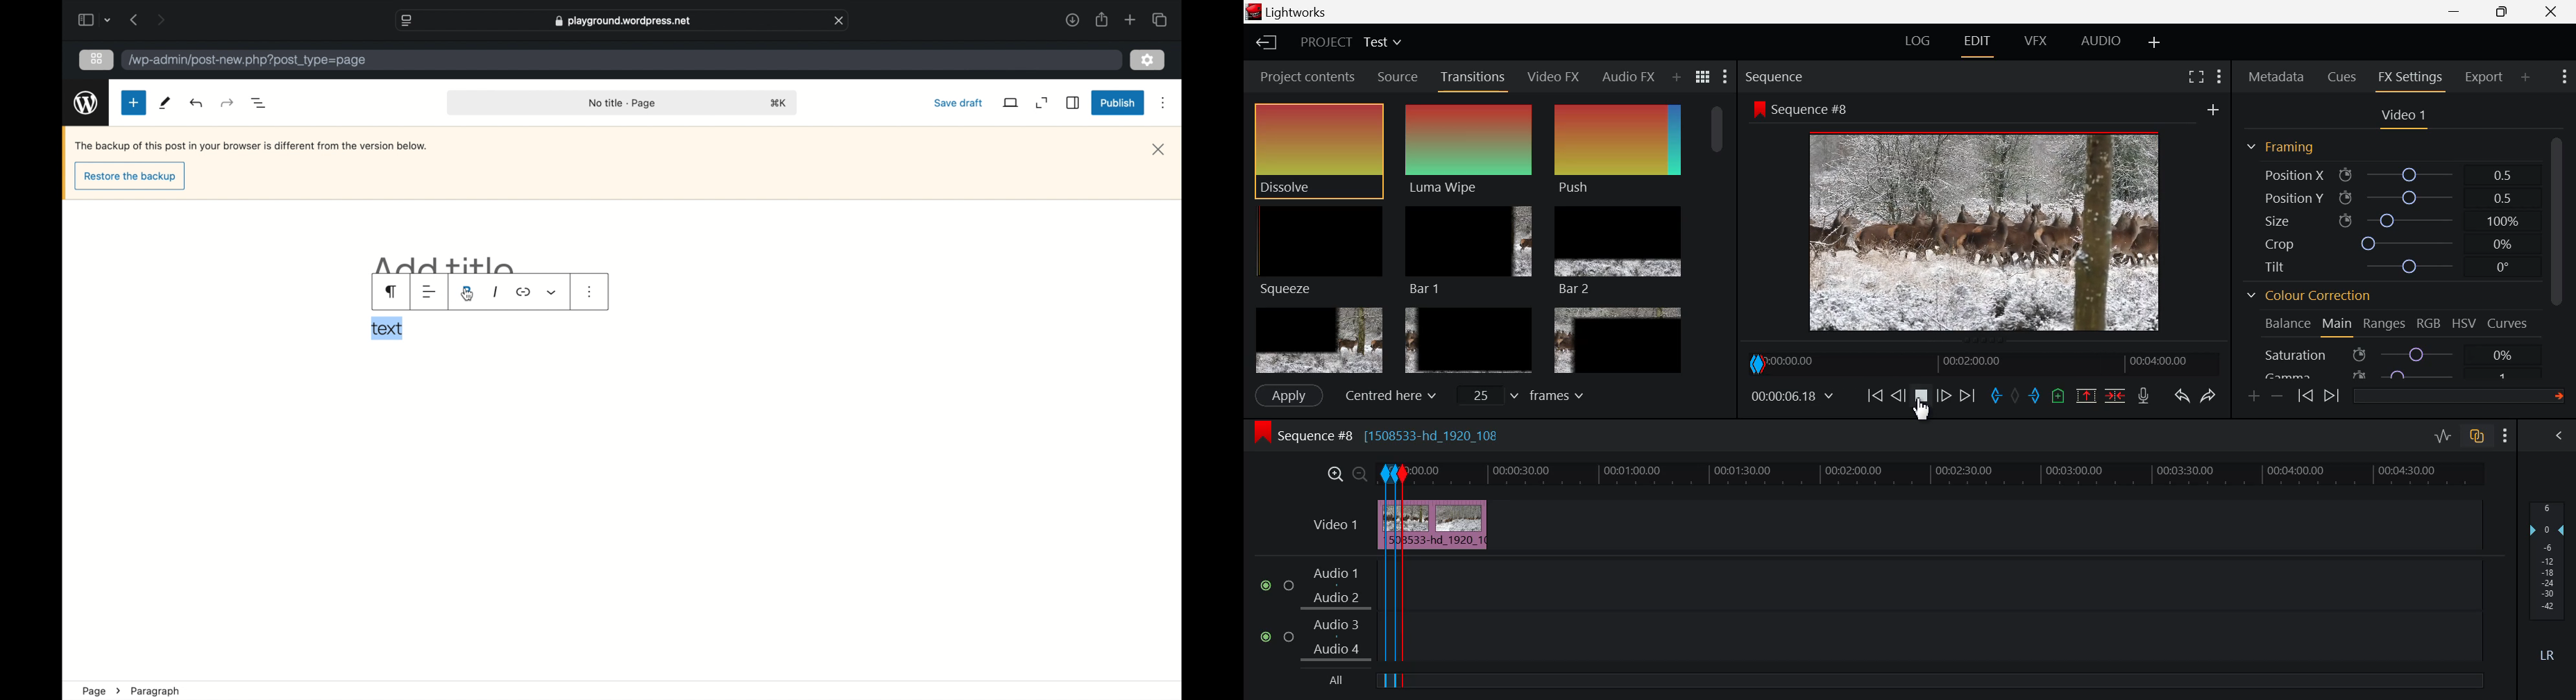  I want to click on Sequence #8 [1508533-hd_1920_10, so click(1381, 433).